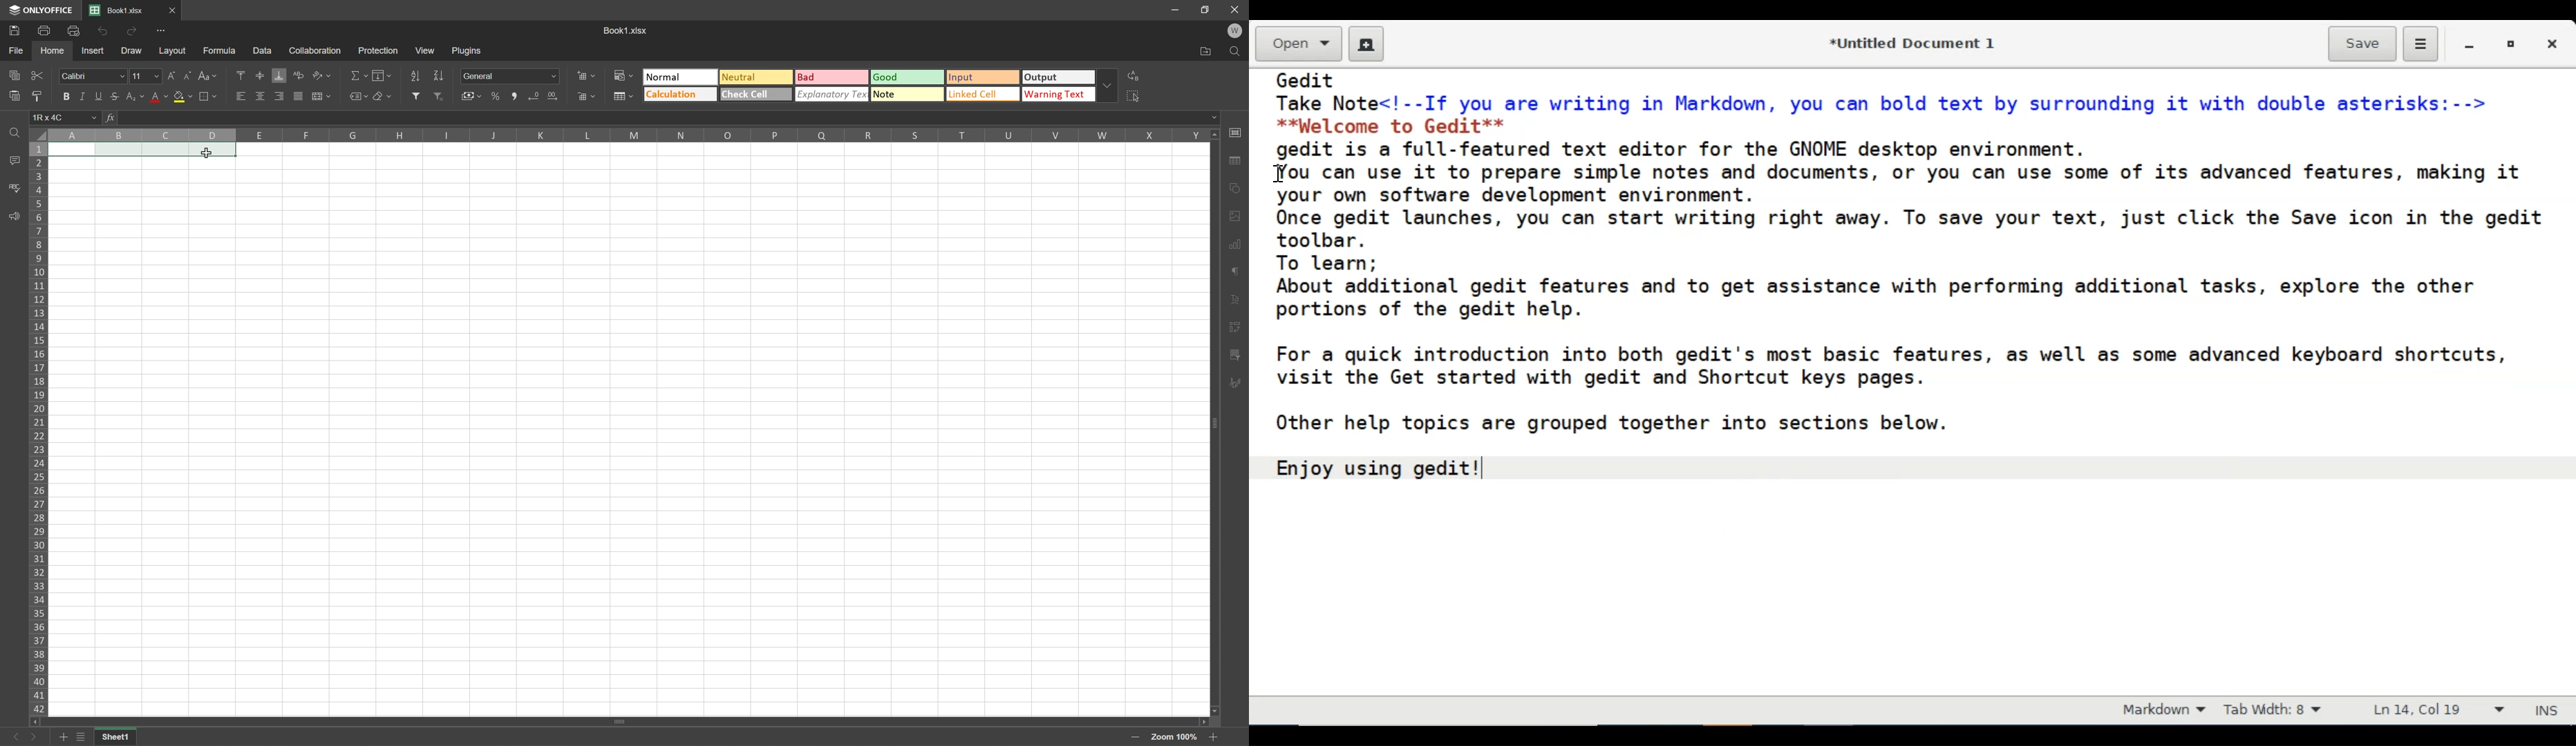 Image resolution: width=2576 pixels, height=756 pixels. Describe the element at coordinates (536, 96) in the screenshot. I see `Decrease decimal` at that location.